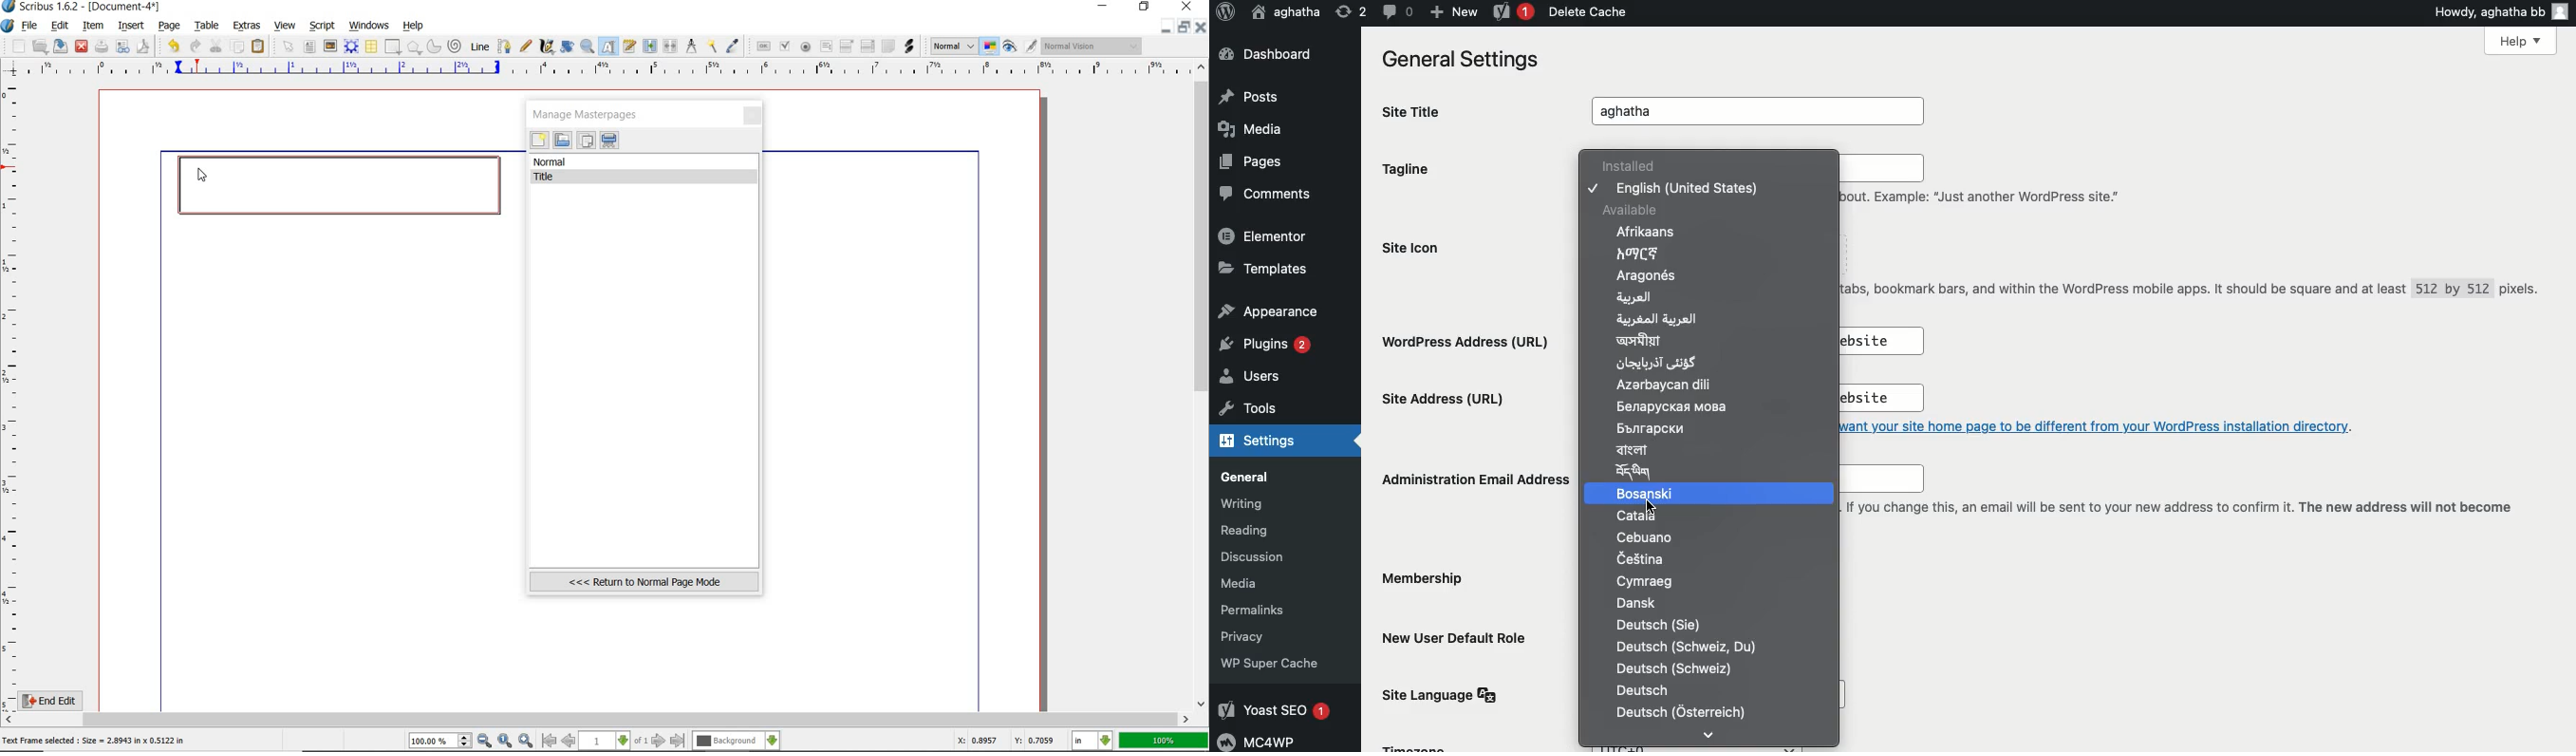 The width and height of the screenshot is (2576, 756). I want to click on restore, so click(1187, 27).